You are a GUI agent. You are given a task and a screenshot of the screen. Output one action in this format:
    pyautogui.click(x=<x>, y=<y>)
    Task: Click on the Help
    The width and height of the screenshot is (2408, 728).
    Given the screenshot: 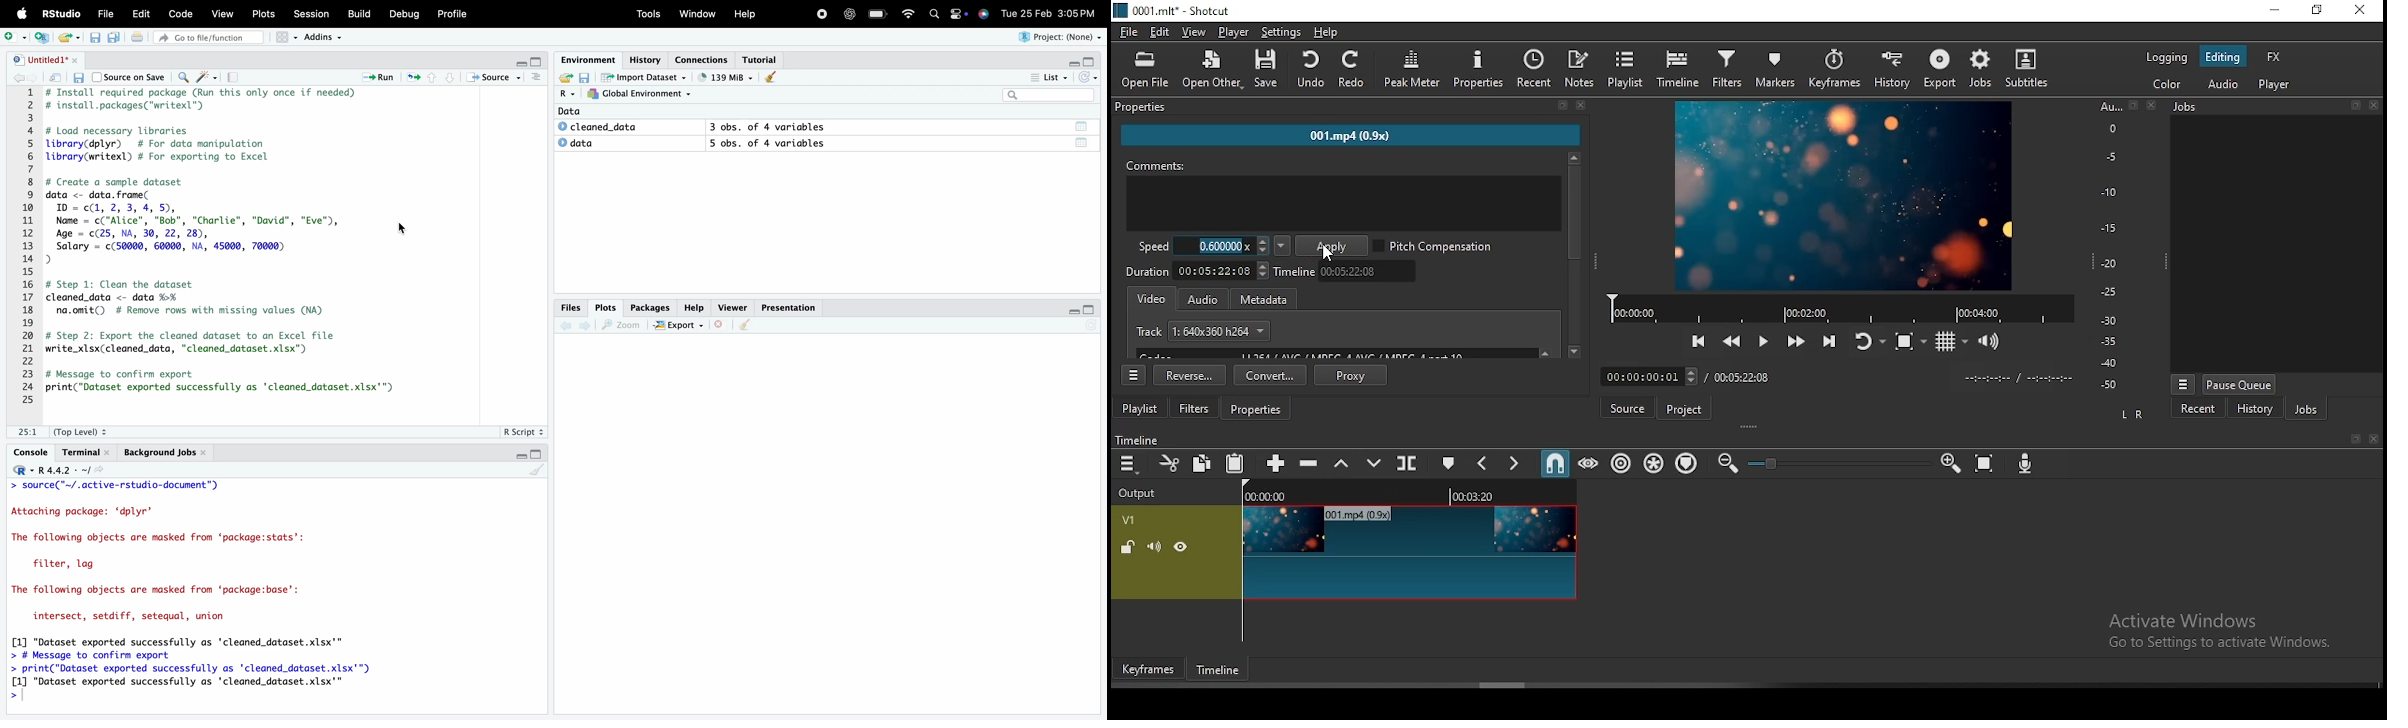 What is the action you would take?
    pyautogui.click(x=696, y=308)
    